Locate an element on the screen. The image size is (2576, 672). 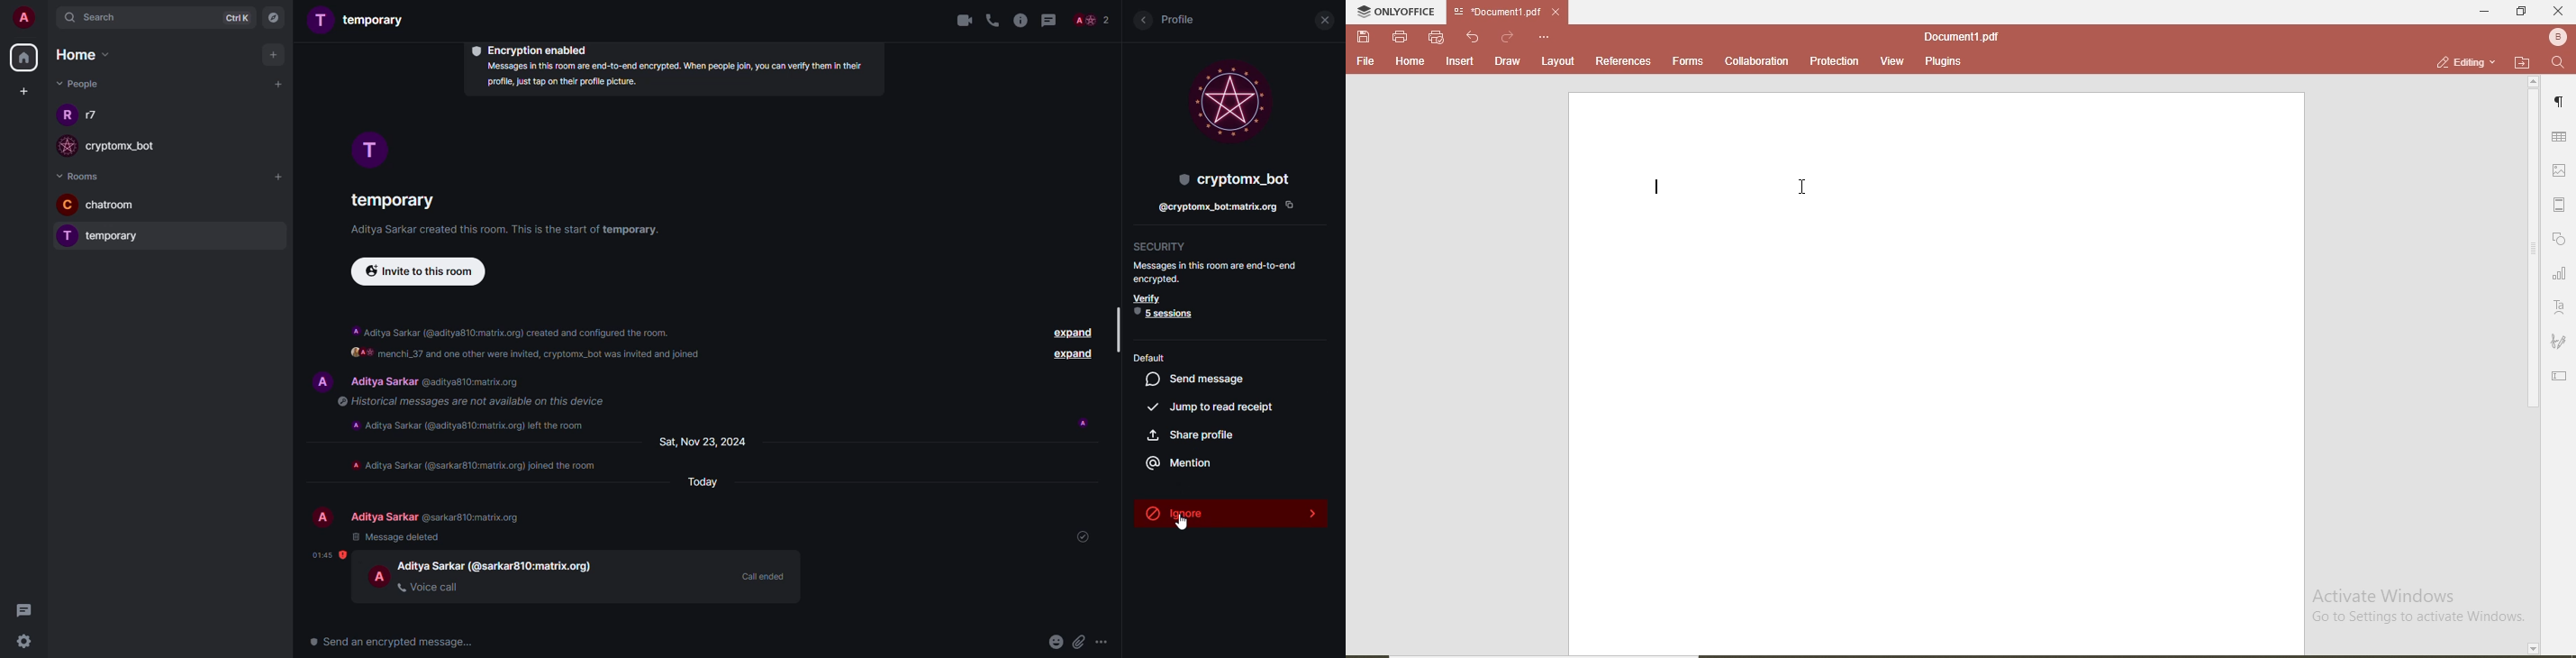
threads is located at coordinates (1049, 21).